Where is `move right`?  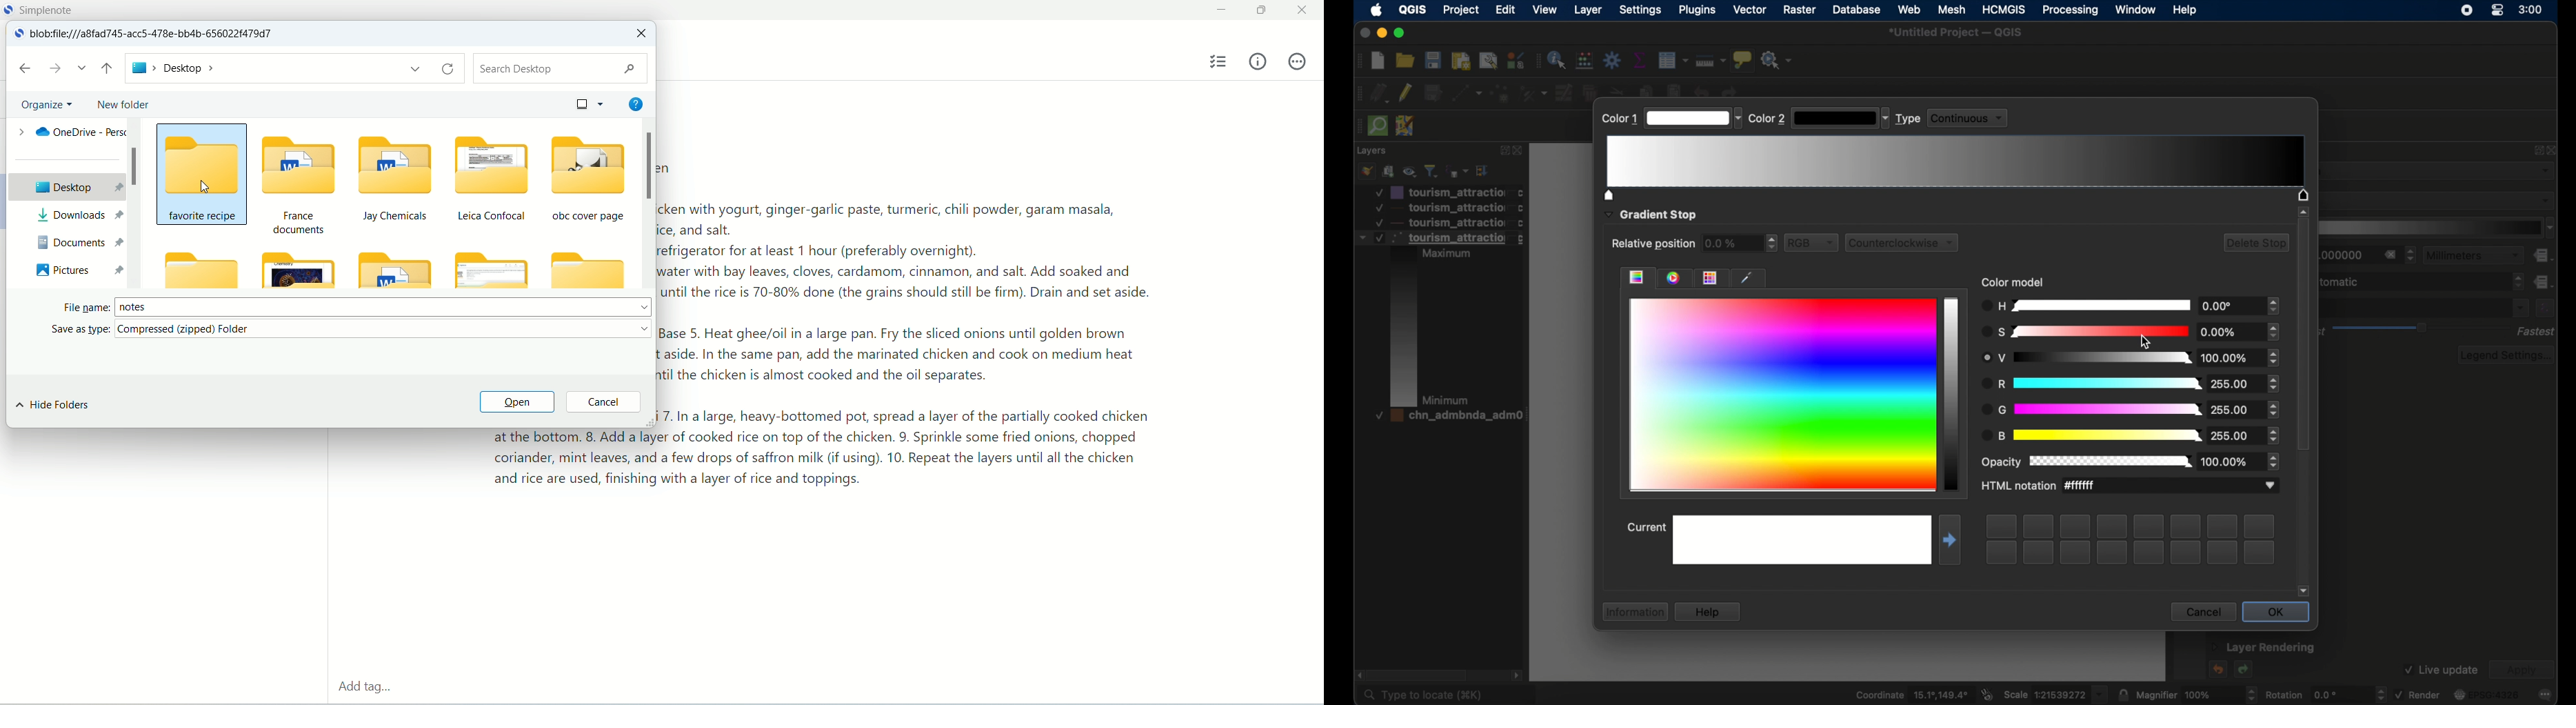 move right is located at coordinates (1950, 540).